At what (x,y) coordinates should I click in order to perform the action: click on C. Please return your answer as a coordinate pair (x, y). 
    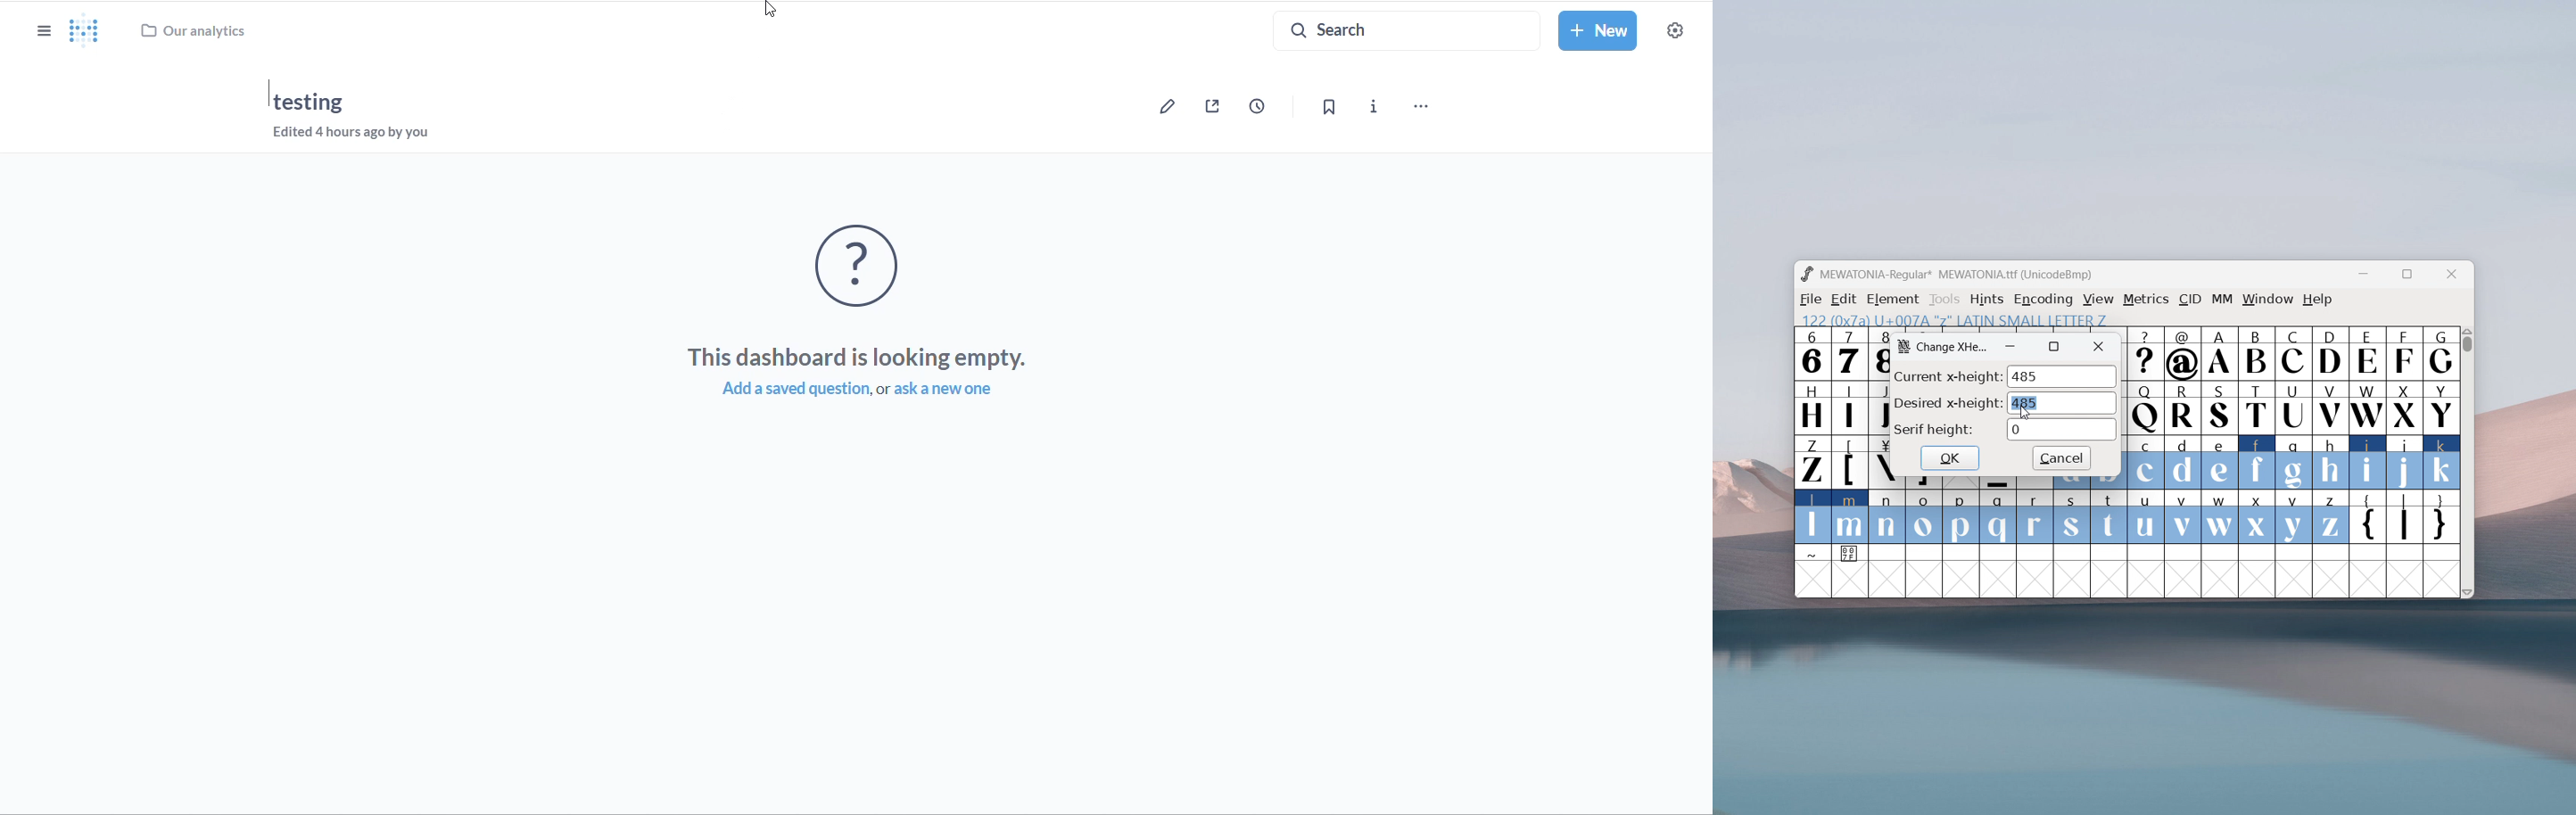
    Looking at the image, I should click on (2292, 353).